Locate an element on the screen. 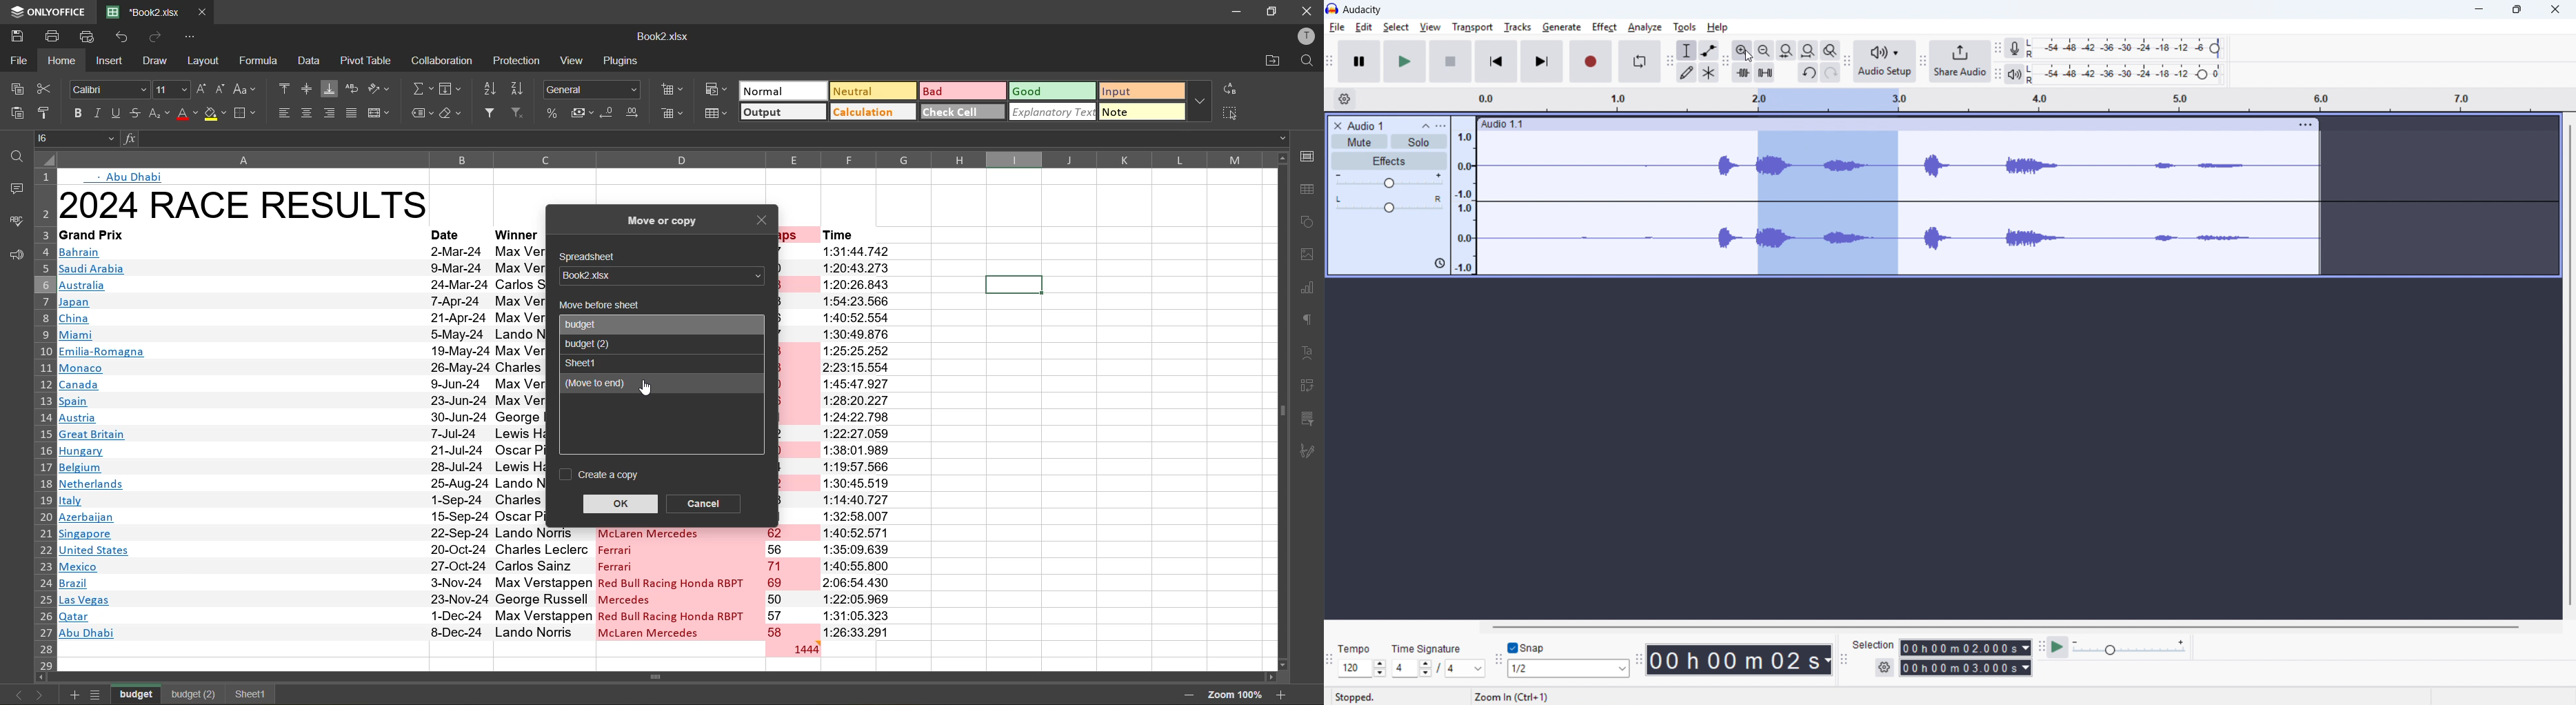  Pause is located at coordinates (1360, 61).